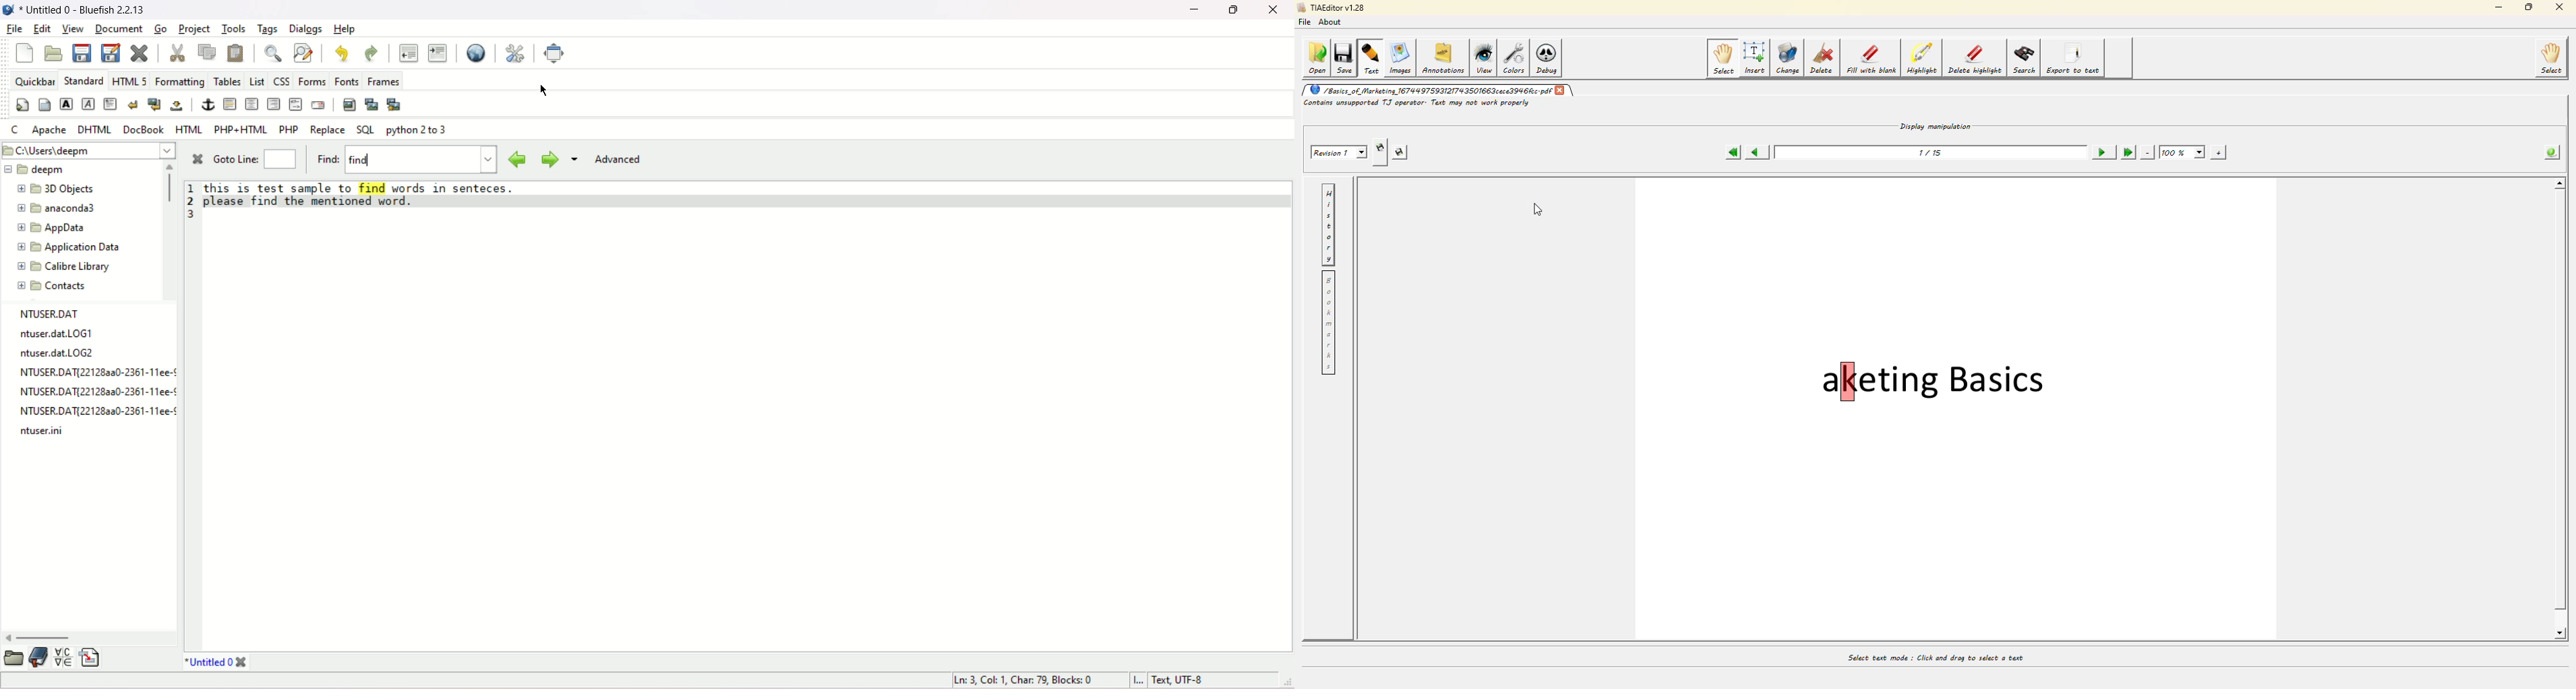 The width and height of the screenshot is (2576, 700). What do you see at coordinates (122, 29) in the screenshot?
I see `document` at bounding box center [122, 29].